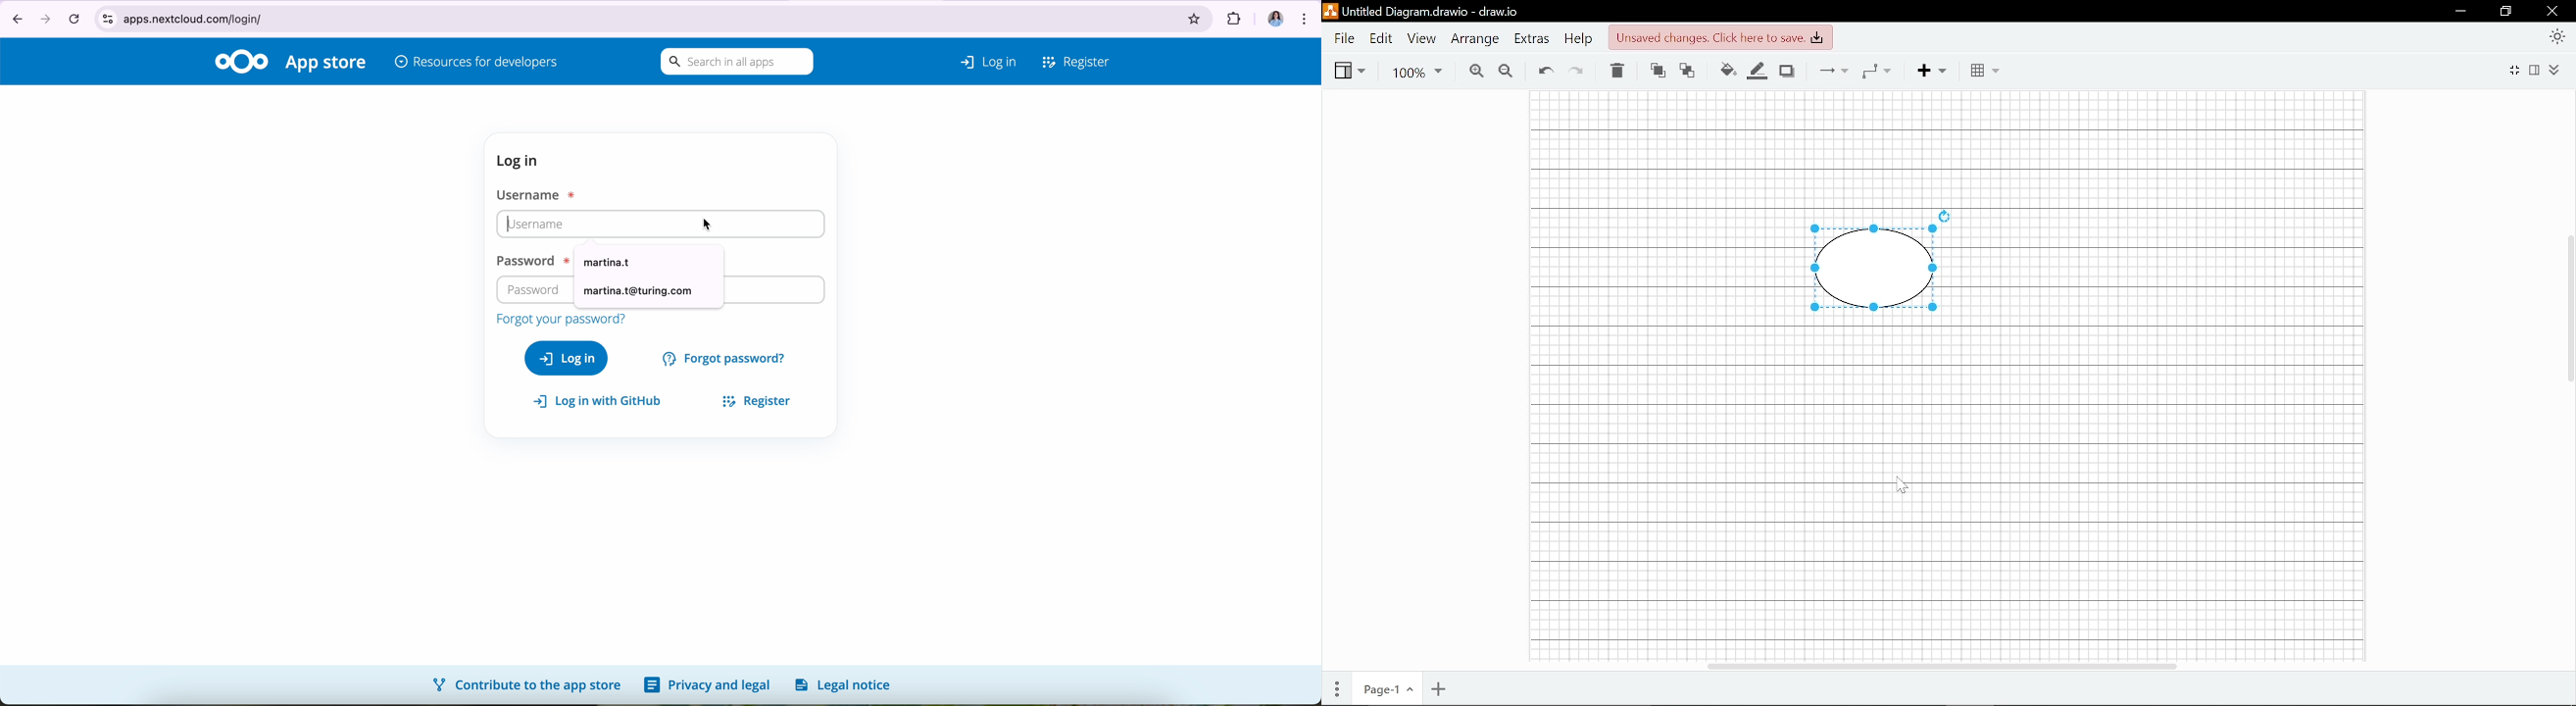  What do you see at coordinates (74, 18) in the screenshot?
I see `cancel` at bounding box center [74, 18].